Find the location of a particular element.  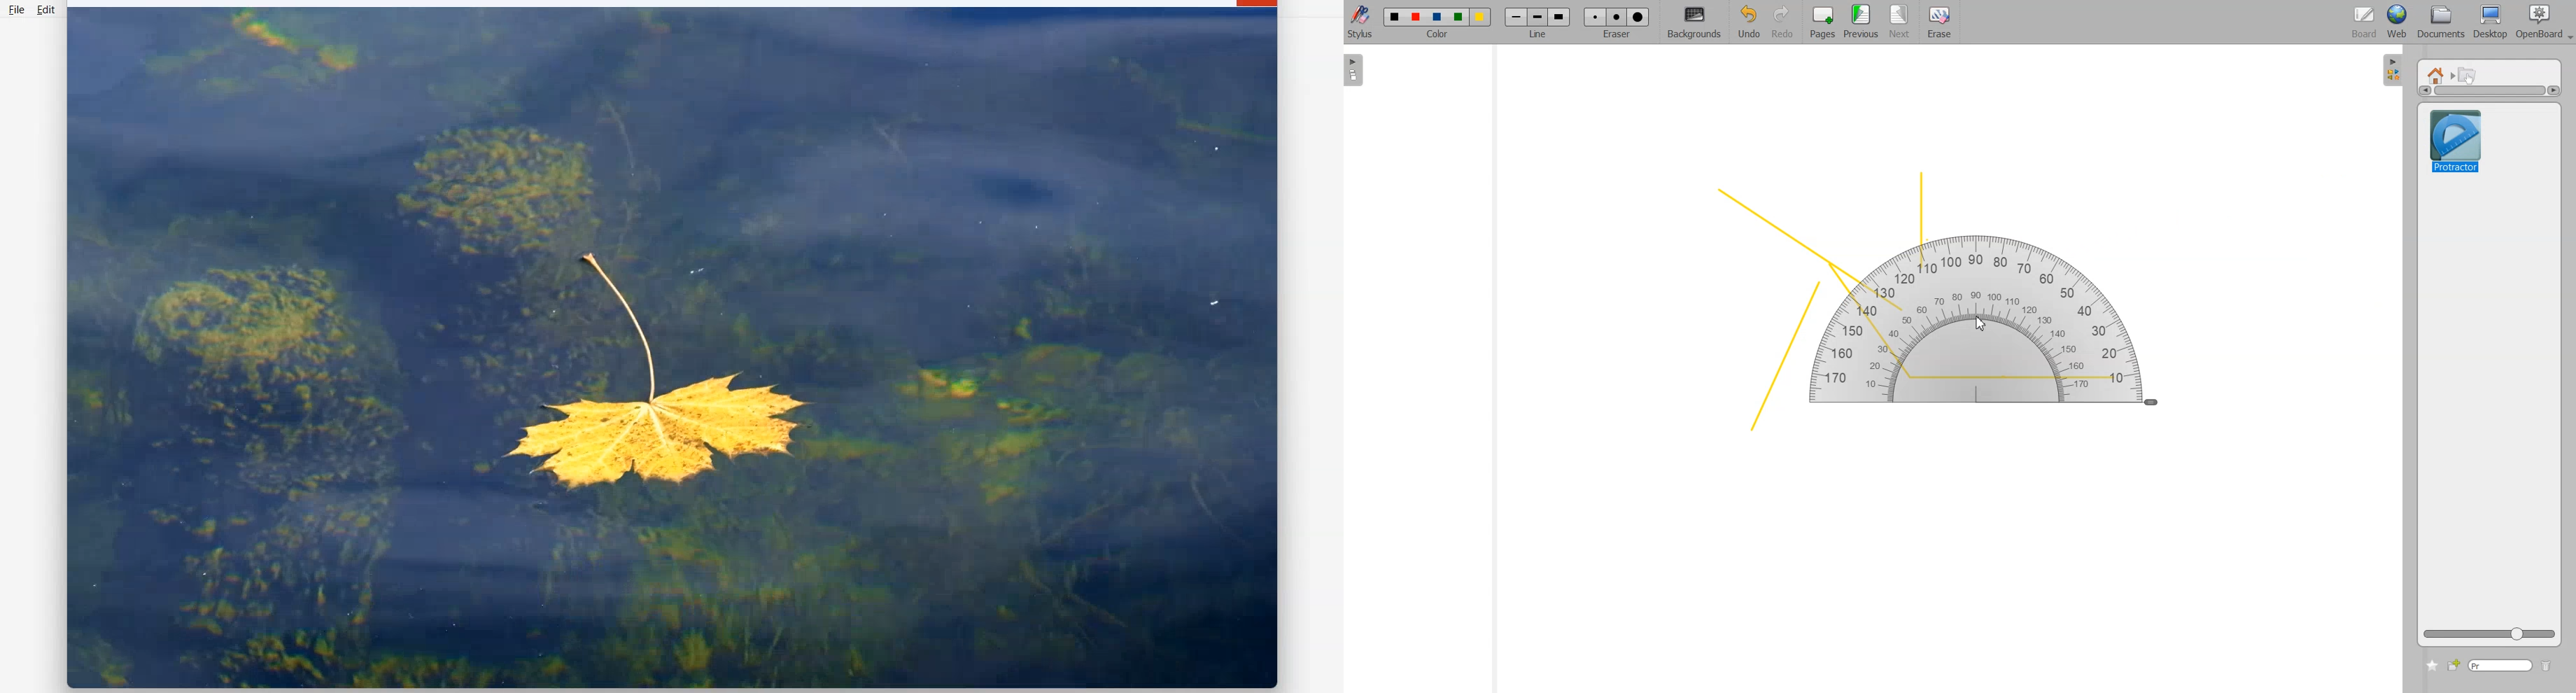

file is located at coordinates (15, 10).